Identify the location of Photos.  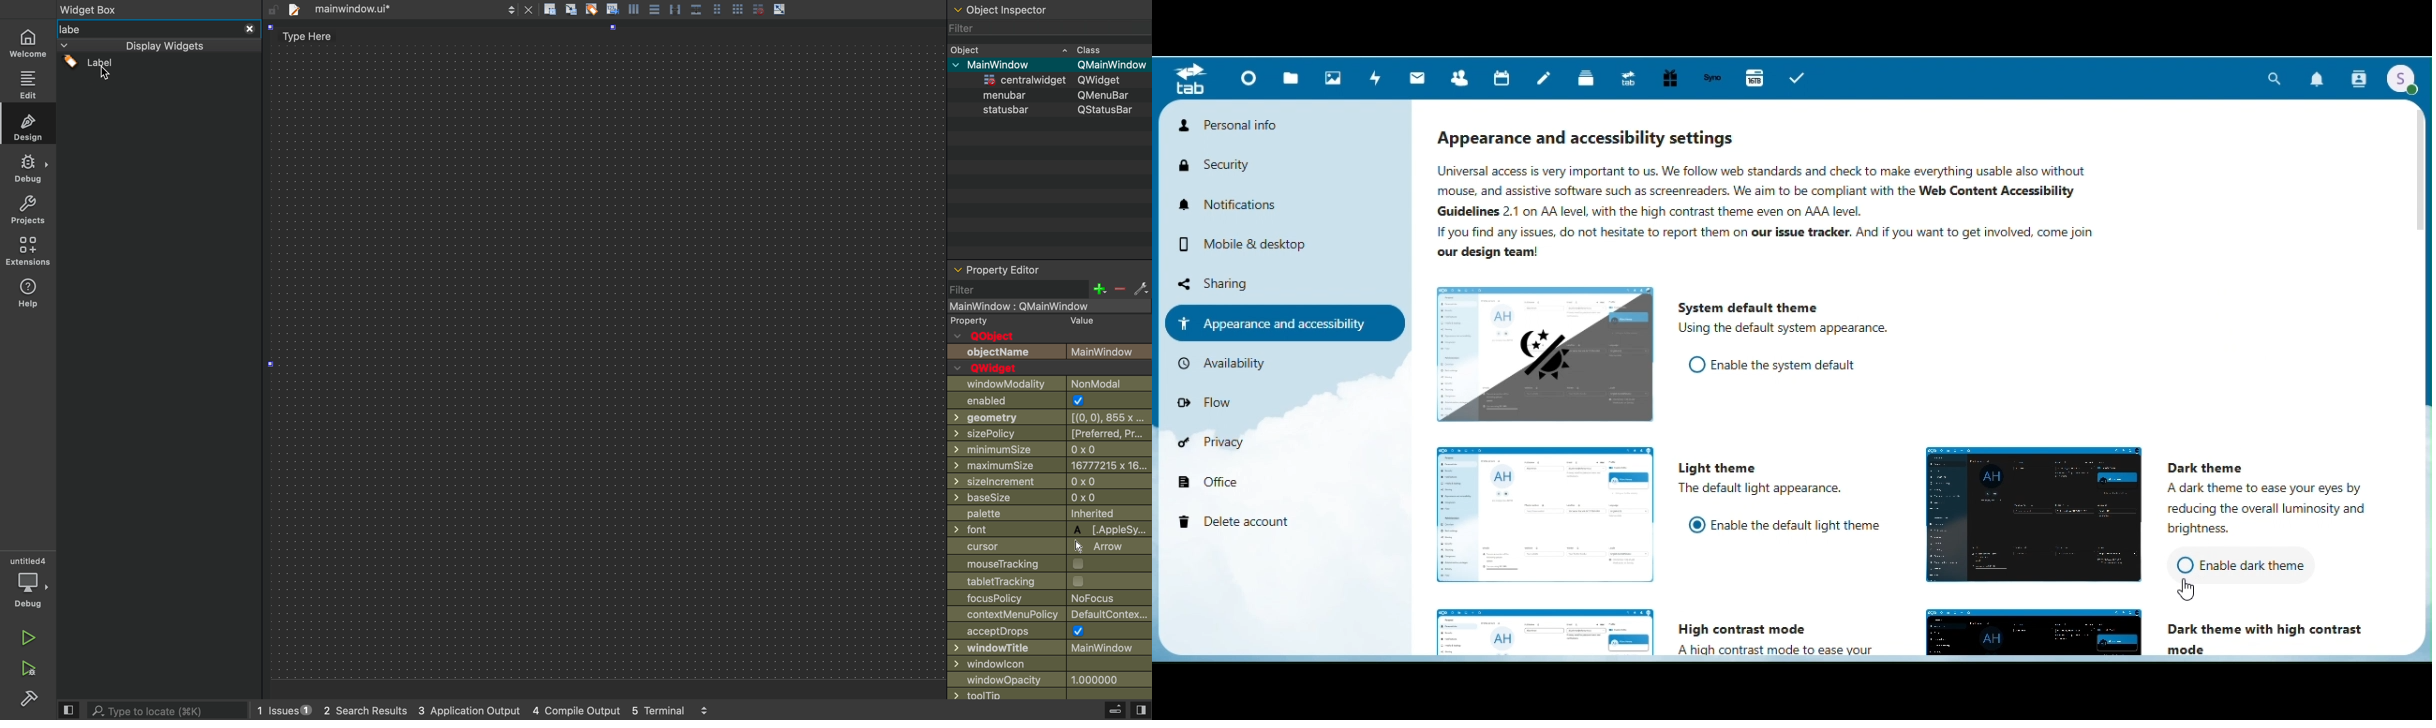
(1333, 79).